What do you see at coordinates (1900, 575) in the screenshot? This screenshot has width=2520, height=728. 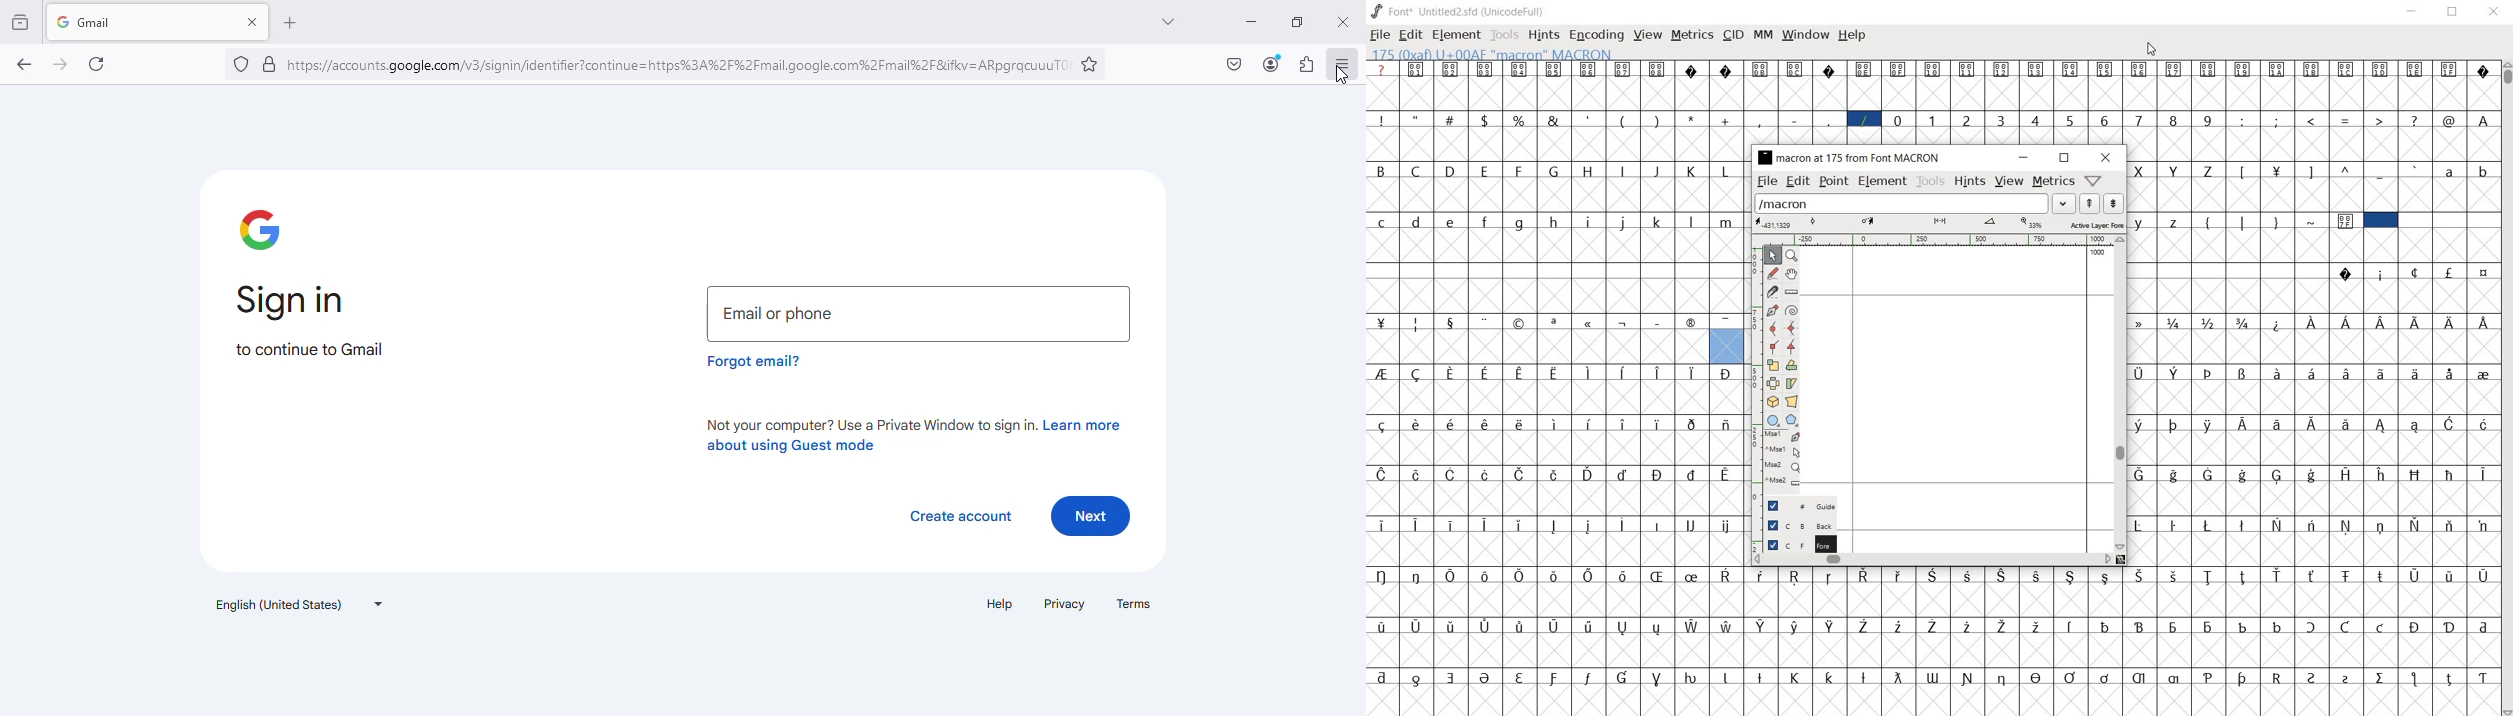 I see `Symbol` at bounding box center [1900, 575].